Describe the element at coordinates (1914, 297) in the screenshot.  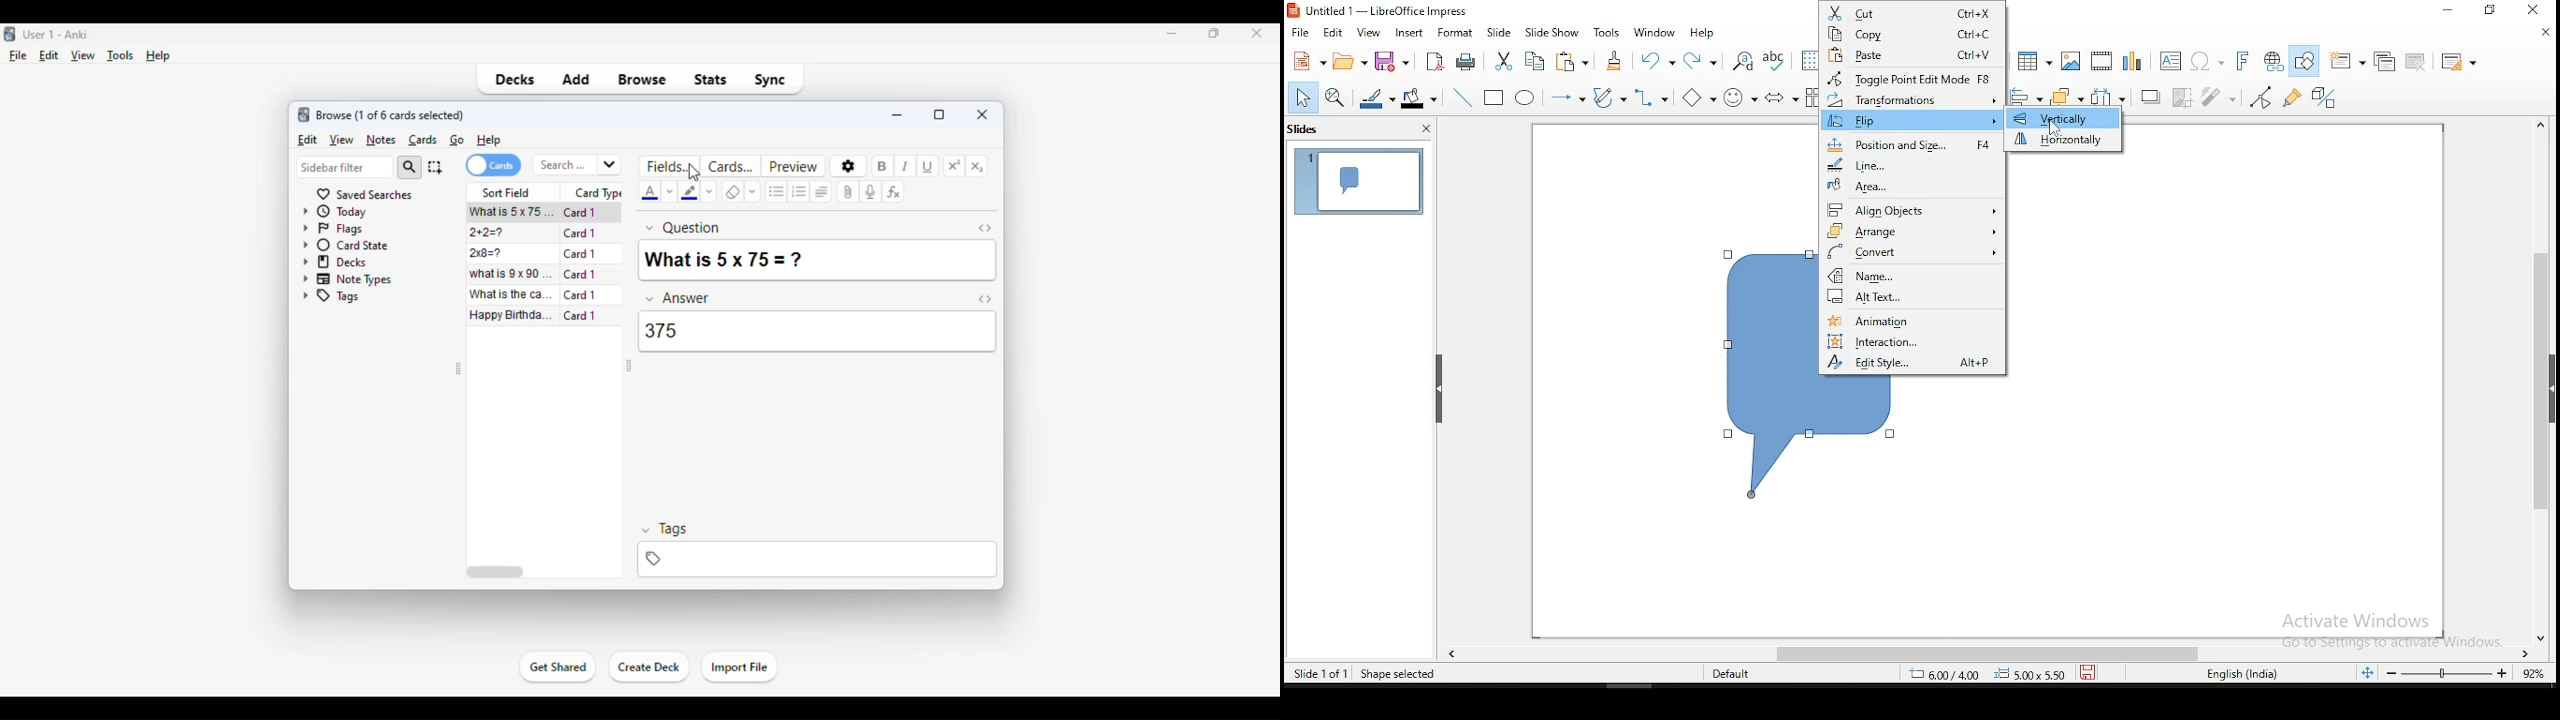
I see `alt text` at that location.